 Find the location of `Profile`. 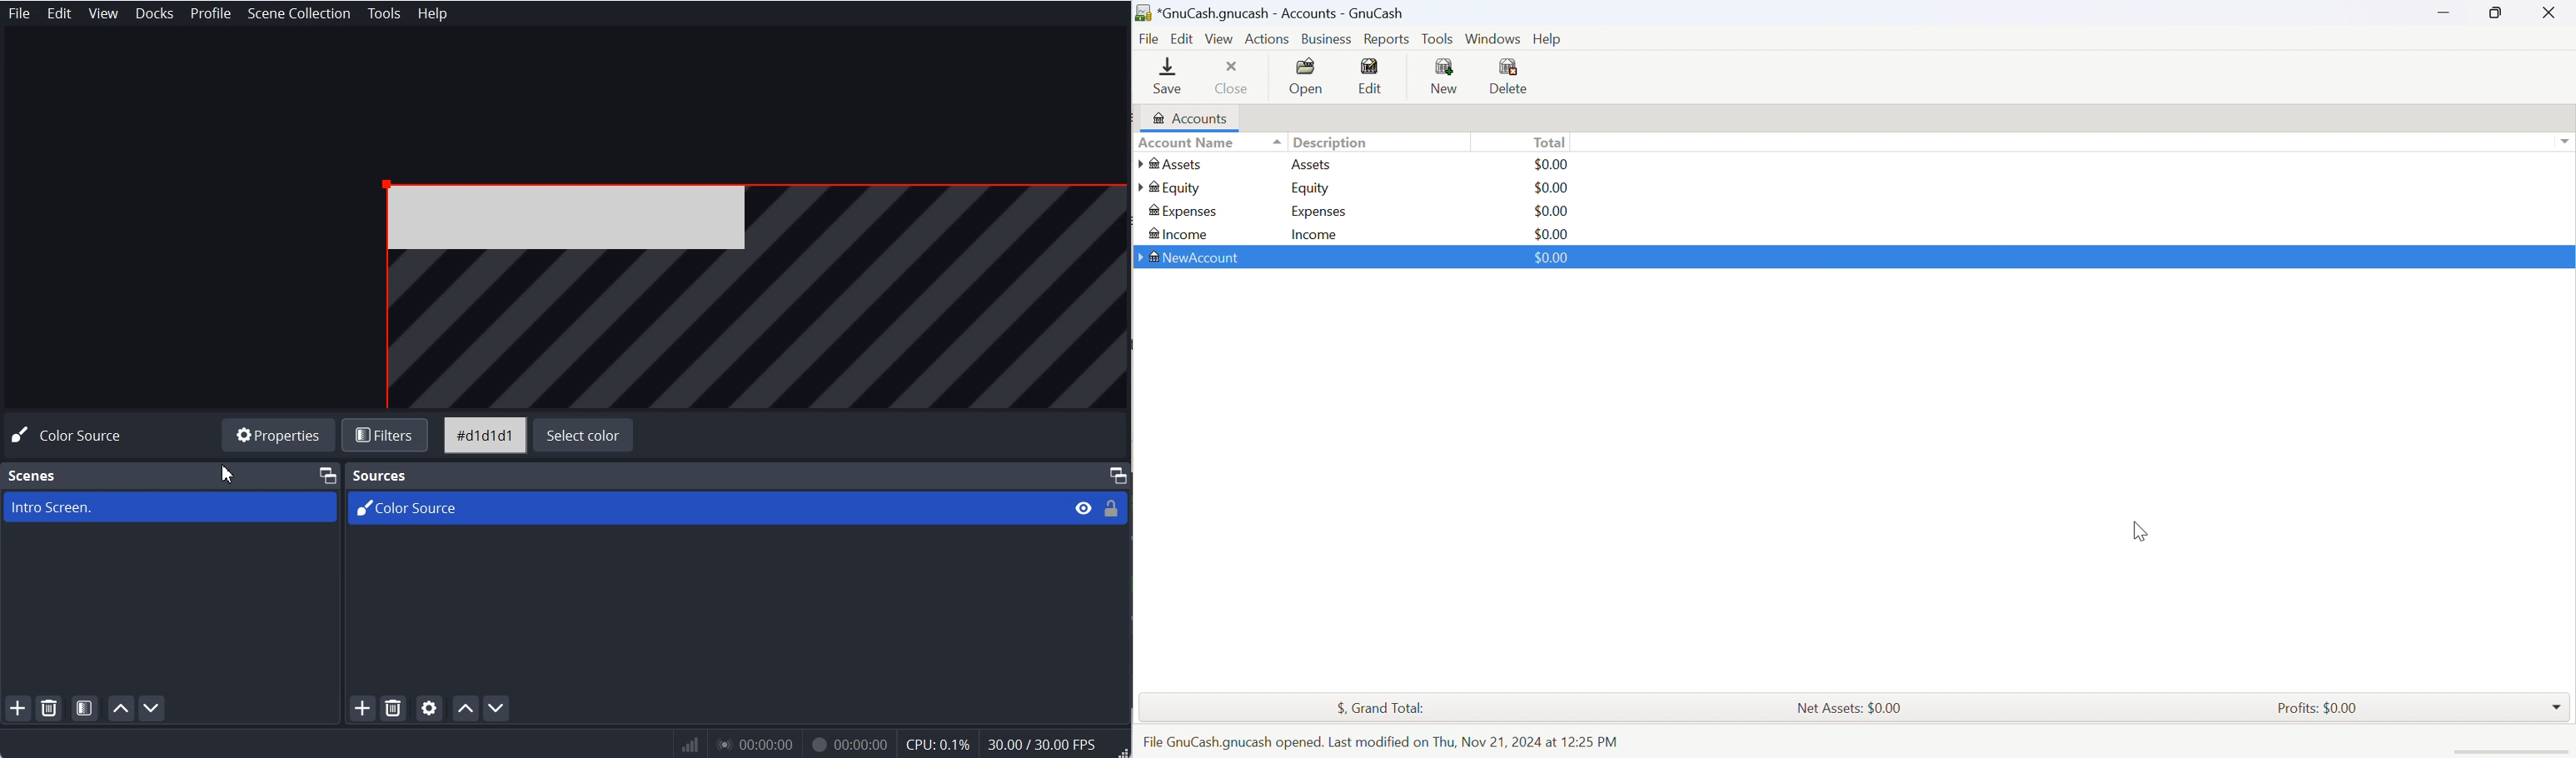

Profile is located at coordinates (210, 13).